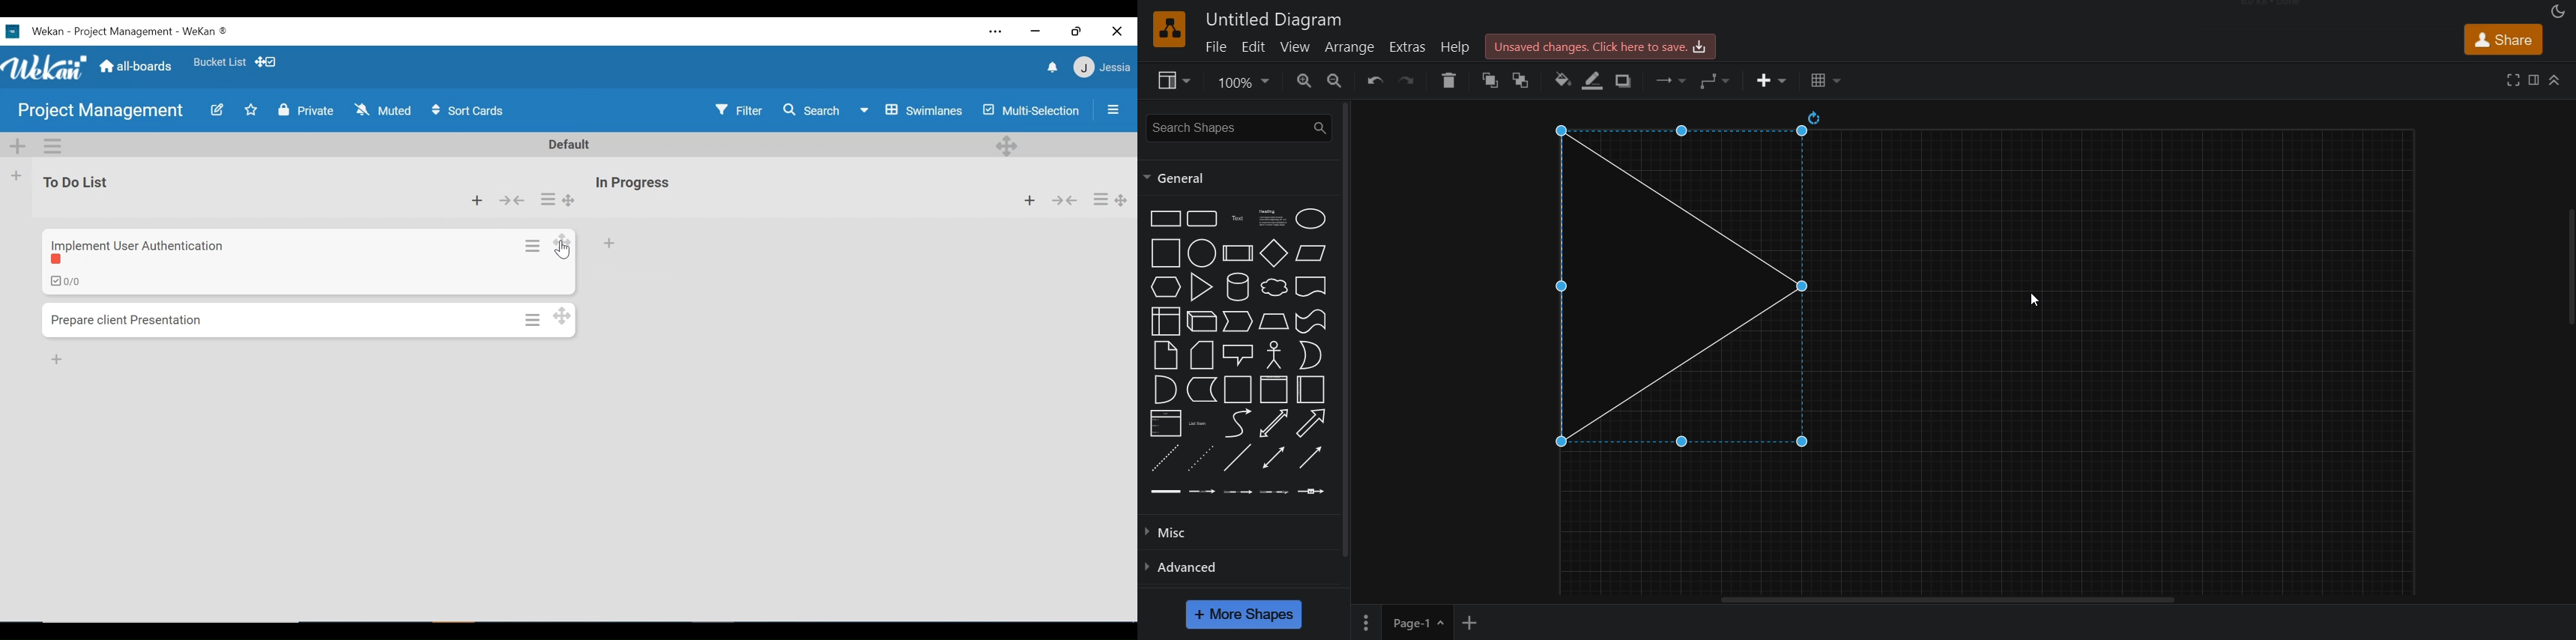 The width and height of the screenshot is (2576, 644). I want to click on tape, so click(1310, 321).